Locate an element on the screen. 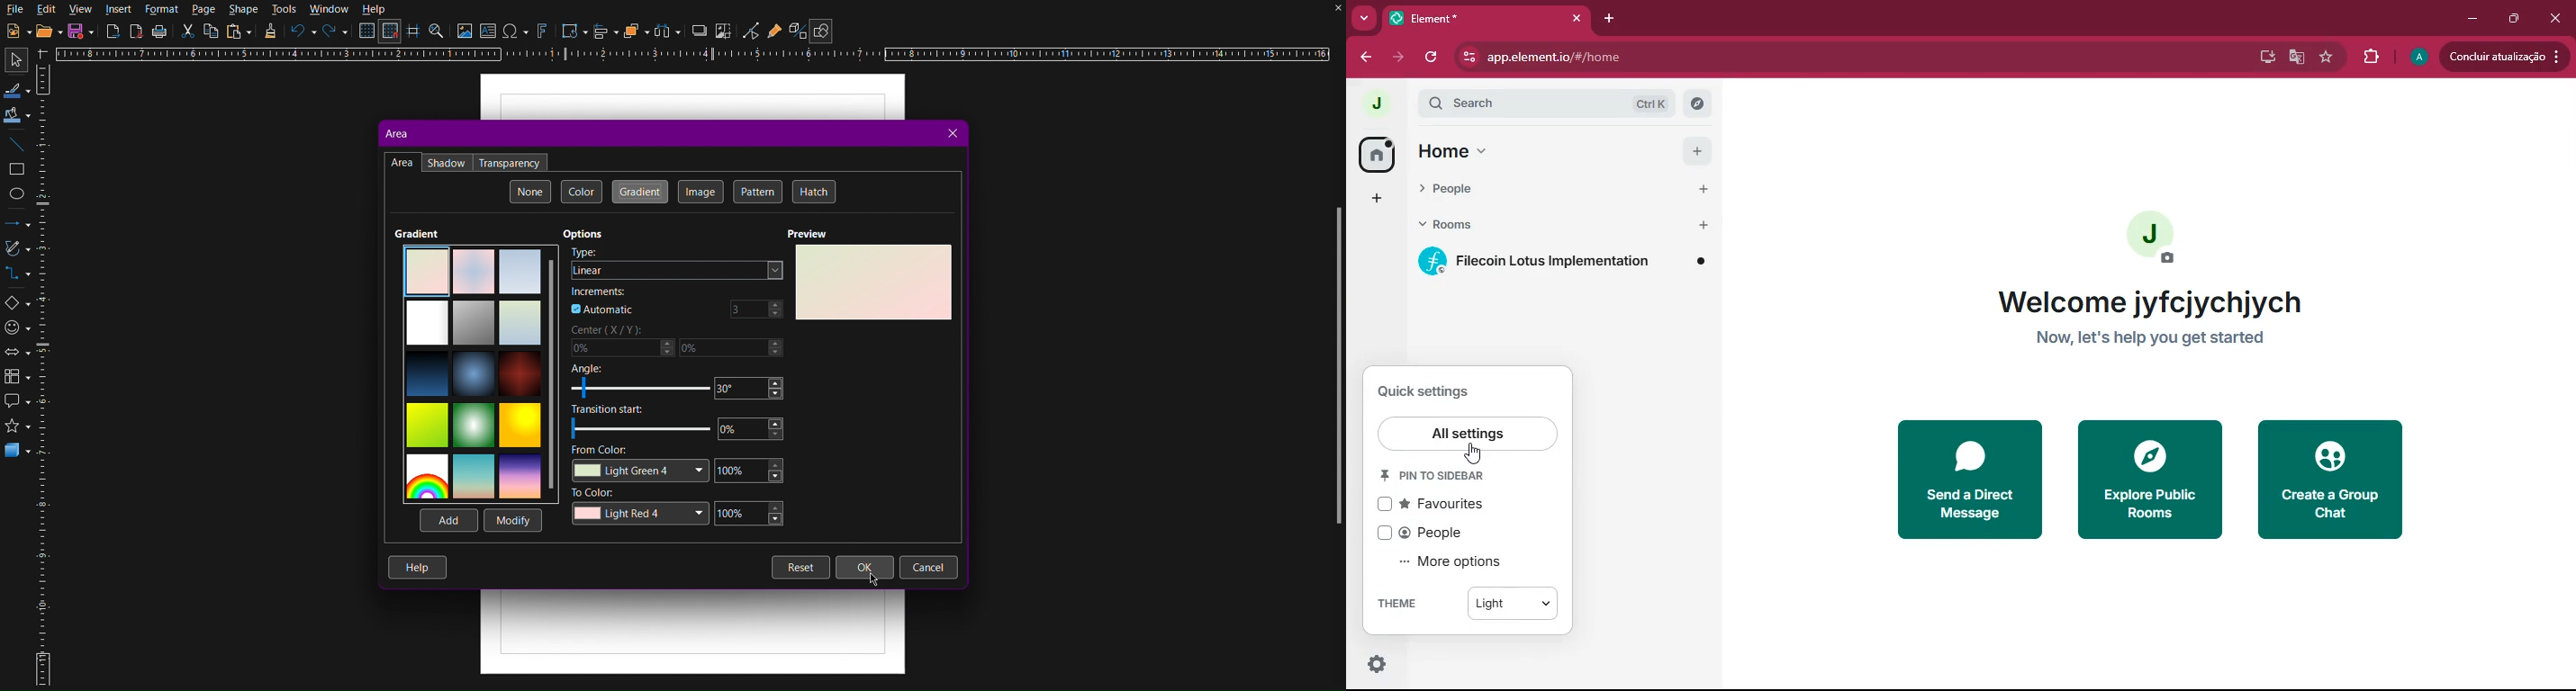  Export as PDF is located at coordinates (137, 34).